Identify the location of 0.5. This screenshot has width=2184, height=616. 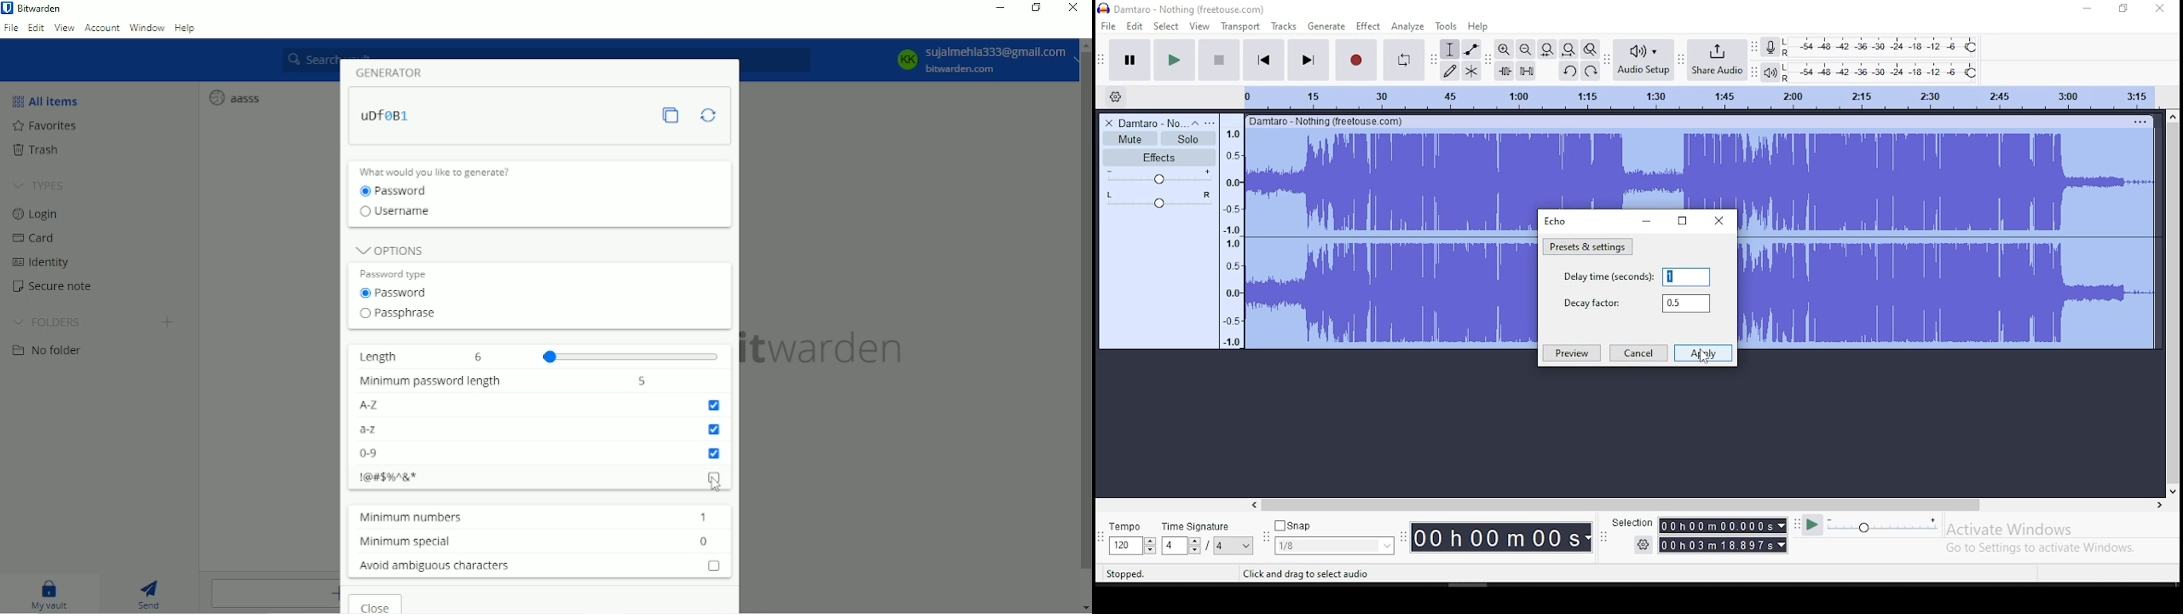
(1686, 304).